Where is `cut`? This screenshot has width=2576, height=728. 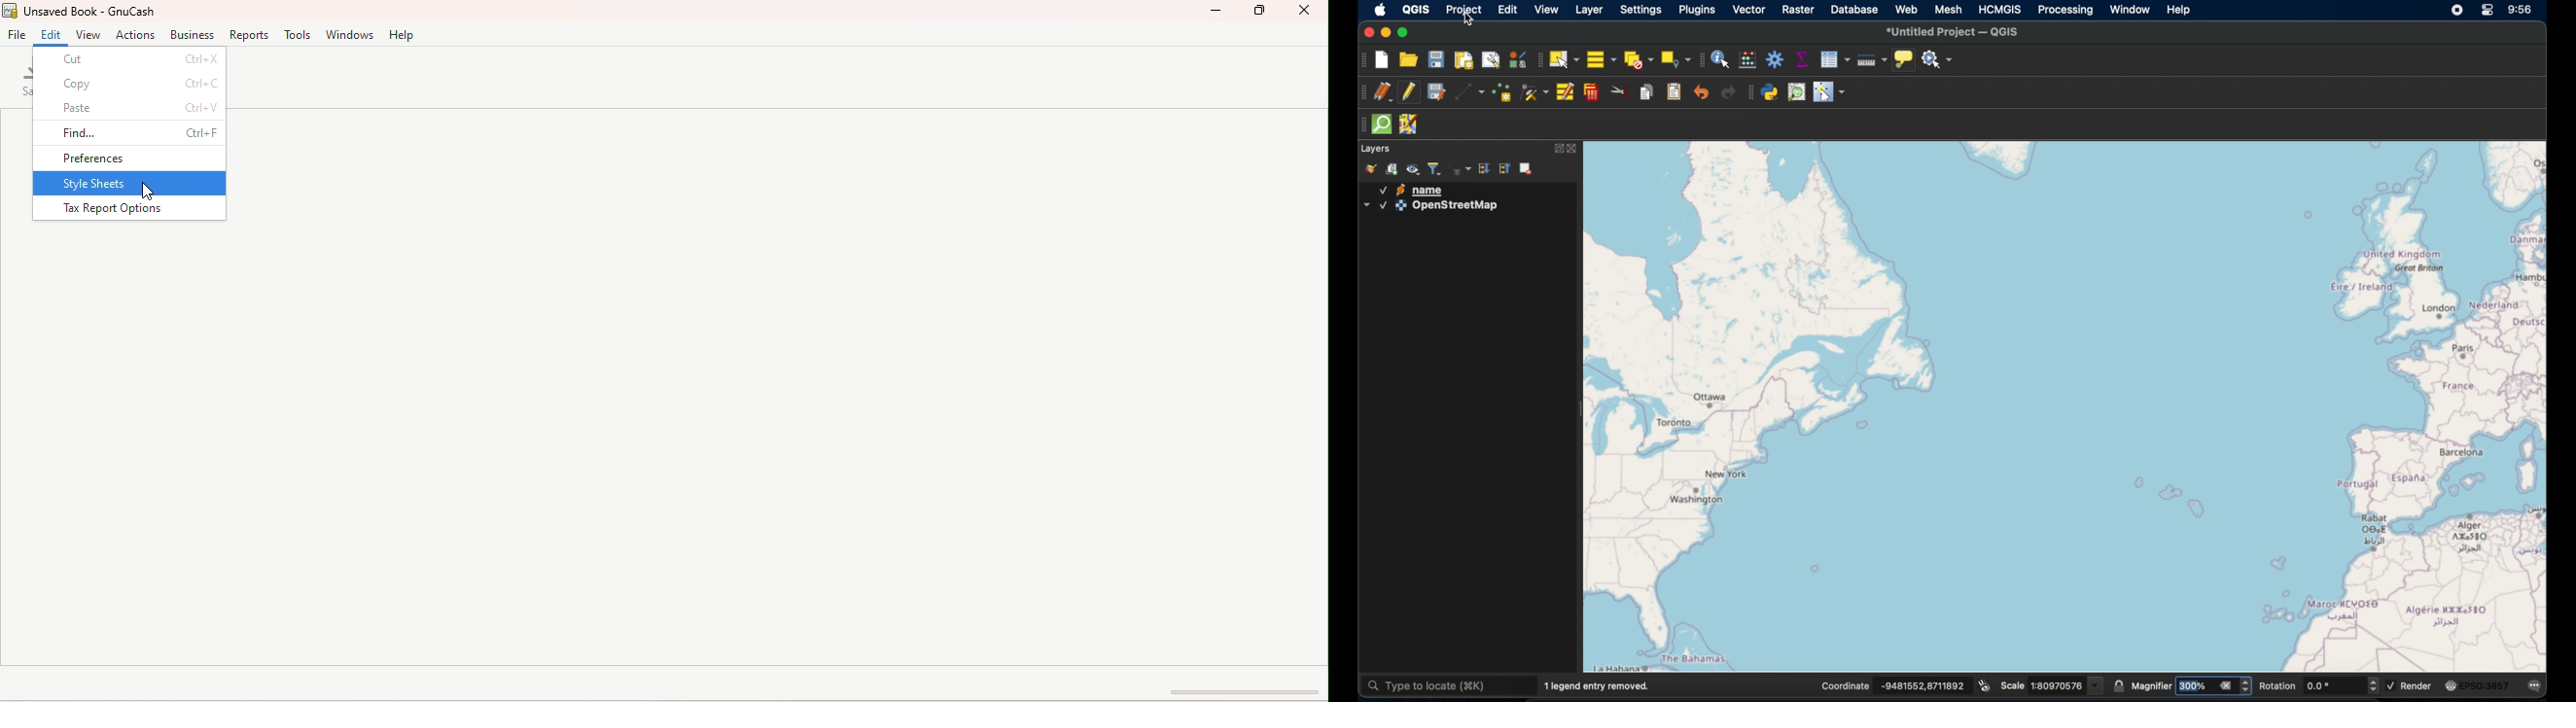 cut is located at coordinates (130, 60).